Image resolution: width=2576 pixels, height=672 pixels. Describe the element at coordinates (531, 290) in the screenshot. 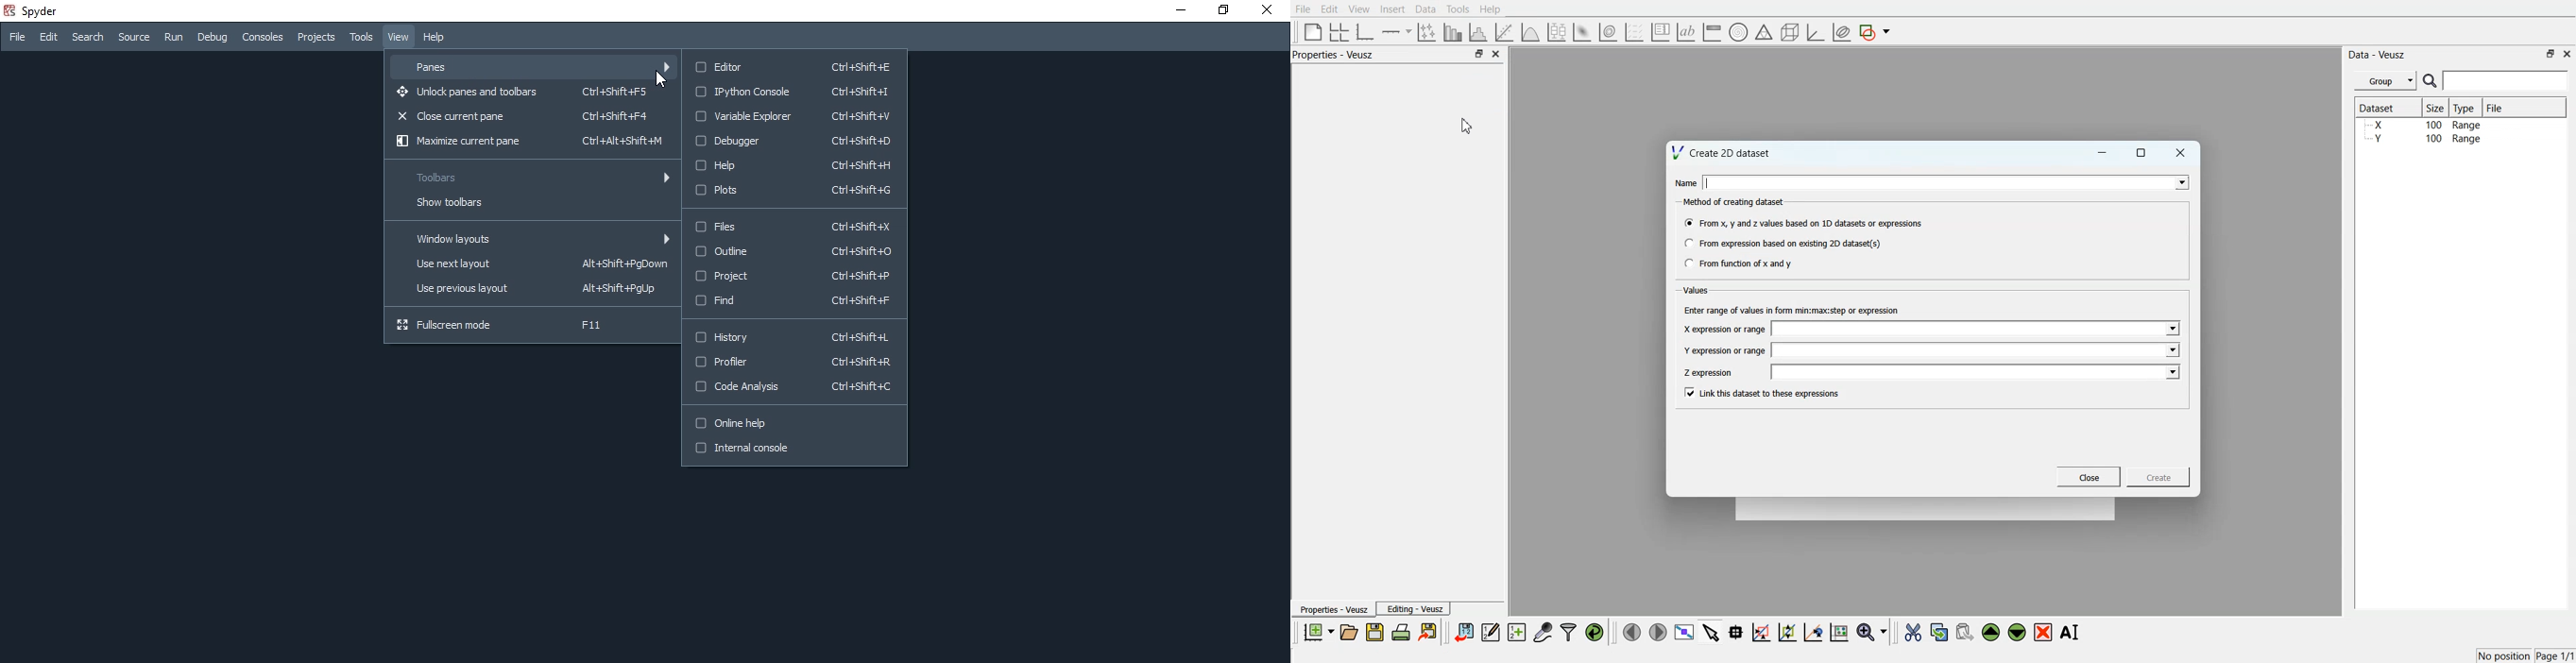

I see `Use previous layout` at that location.